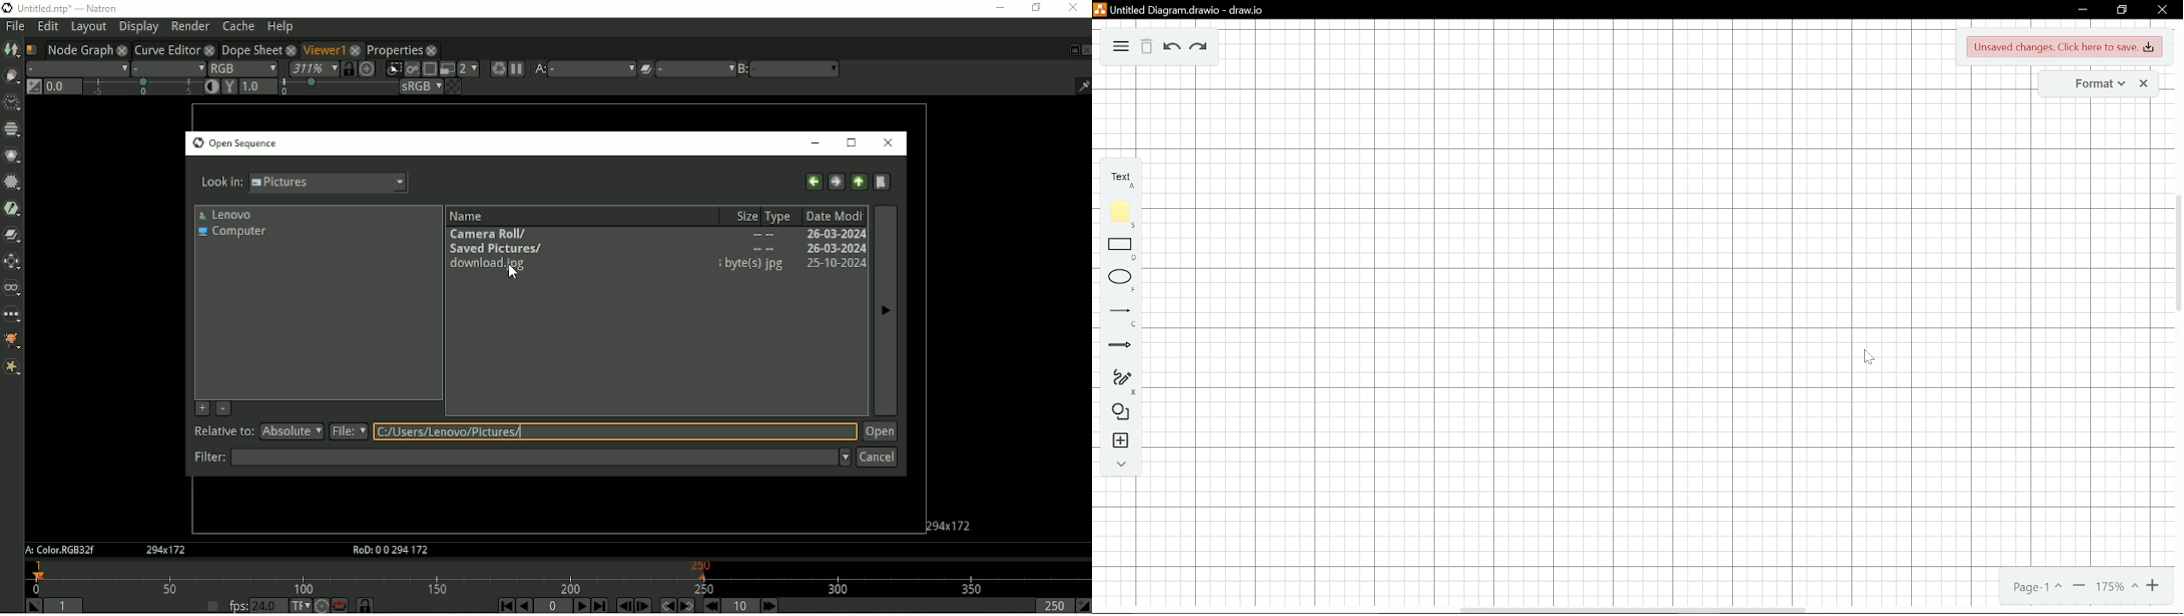 Image resolution: width=2184 pixels, height=616 pixels. What do you see at coordinates (2144, 83) in the screenshot?
I see `Close` at bounding box center [2144, 83].